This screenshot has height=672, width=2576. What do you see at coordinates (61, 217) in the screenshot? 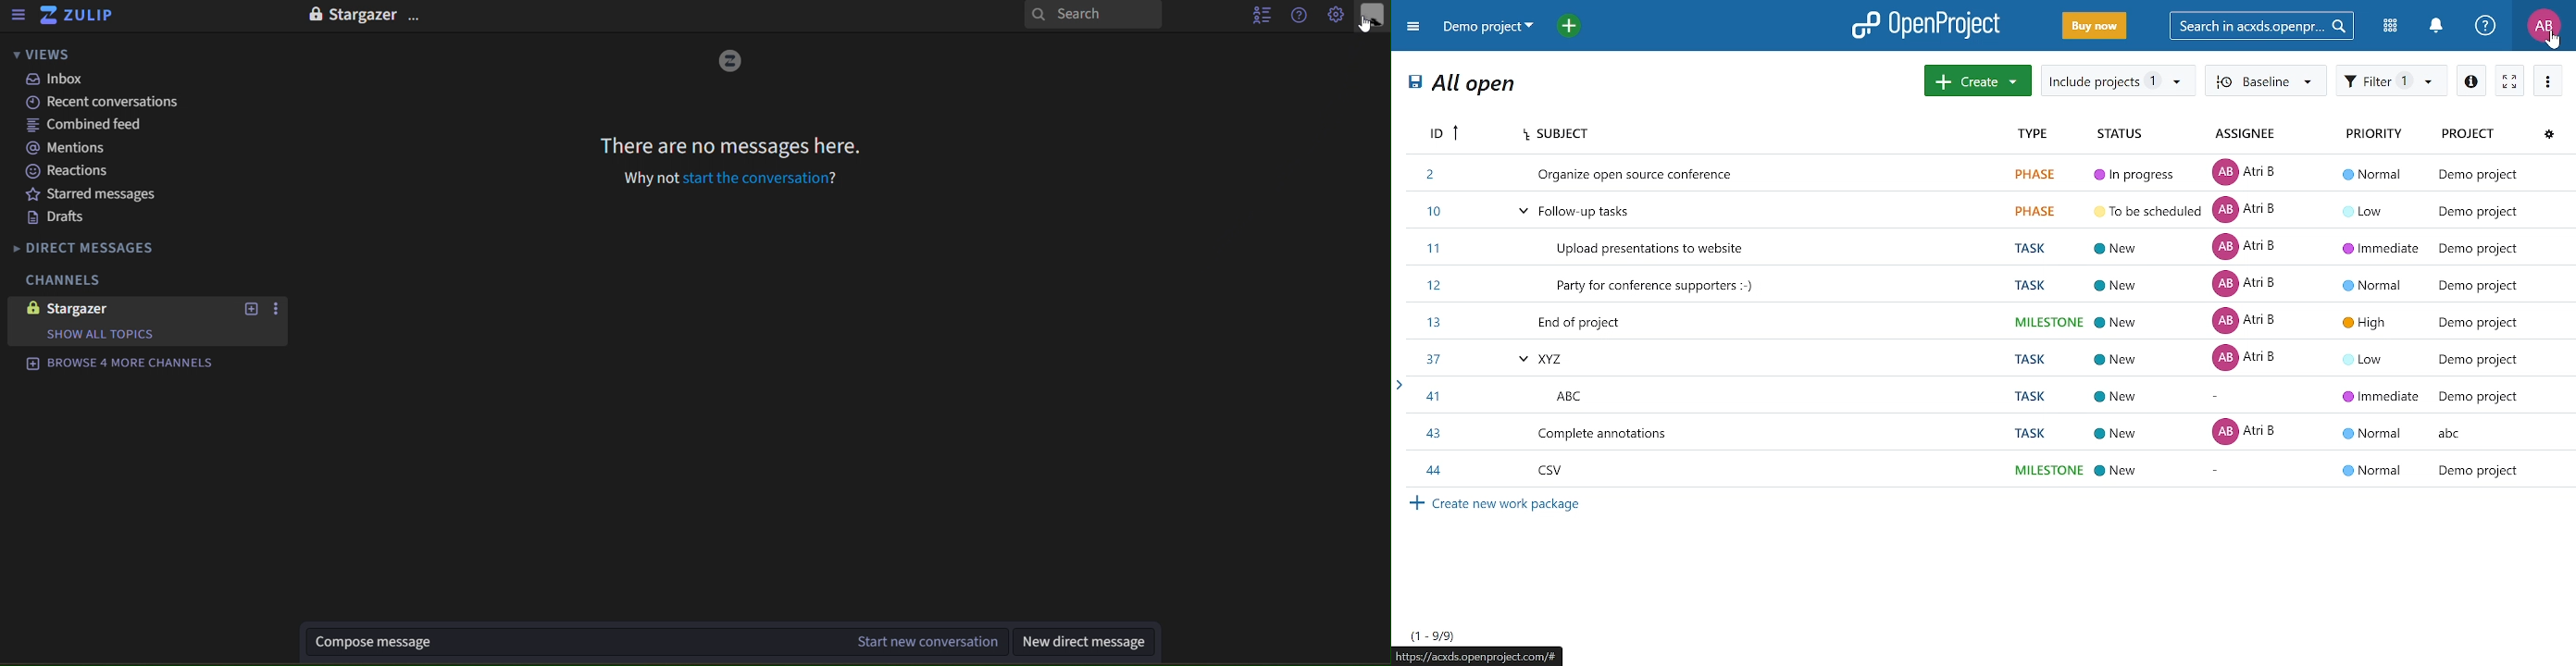
I see `drafts` at bounding box center [61, 217].